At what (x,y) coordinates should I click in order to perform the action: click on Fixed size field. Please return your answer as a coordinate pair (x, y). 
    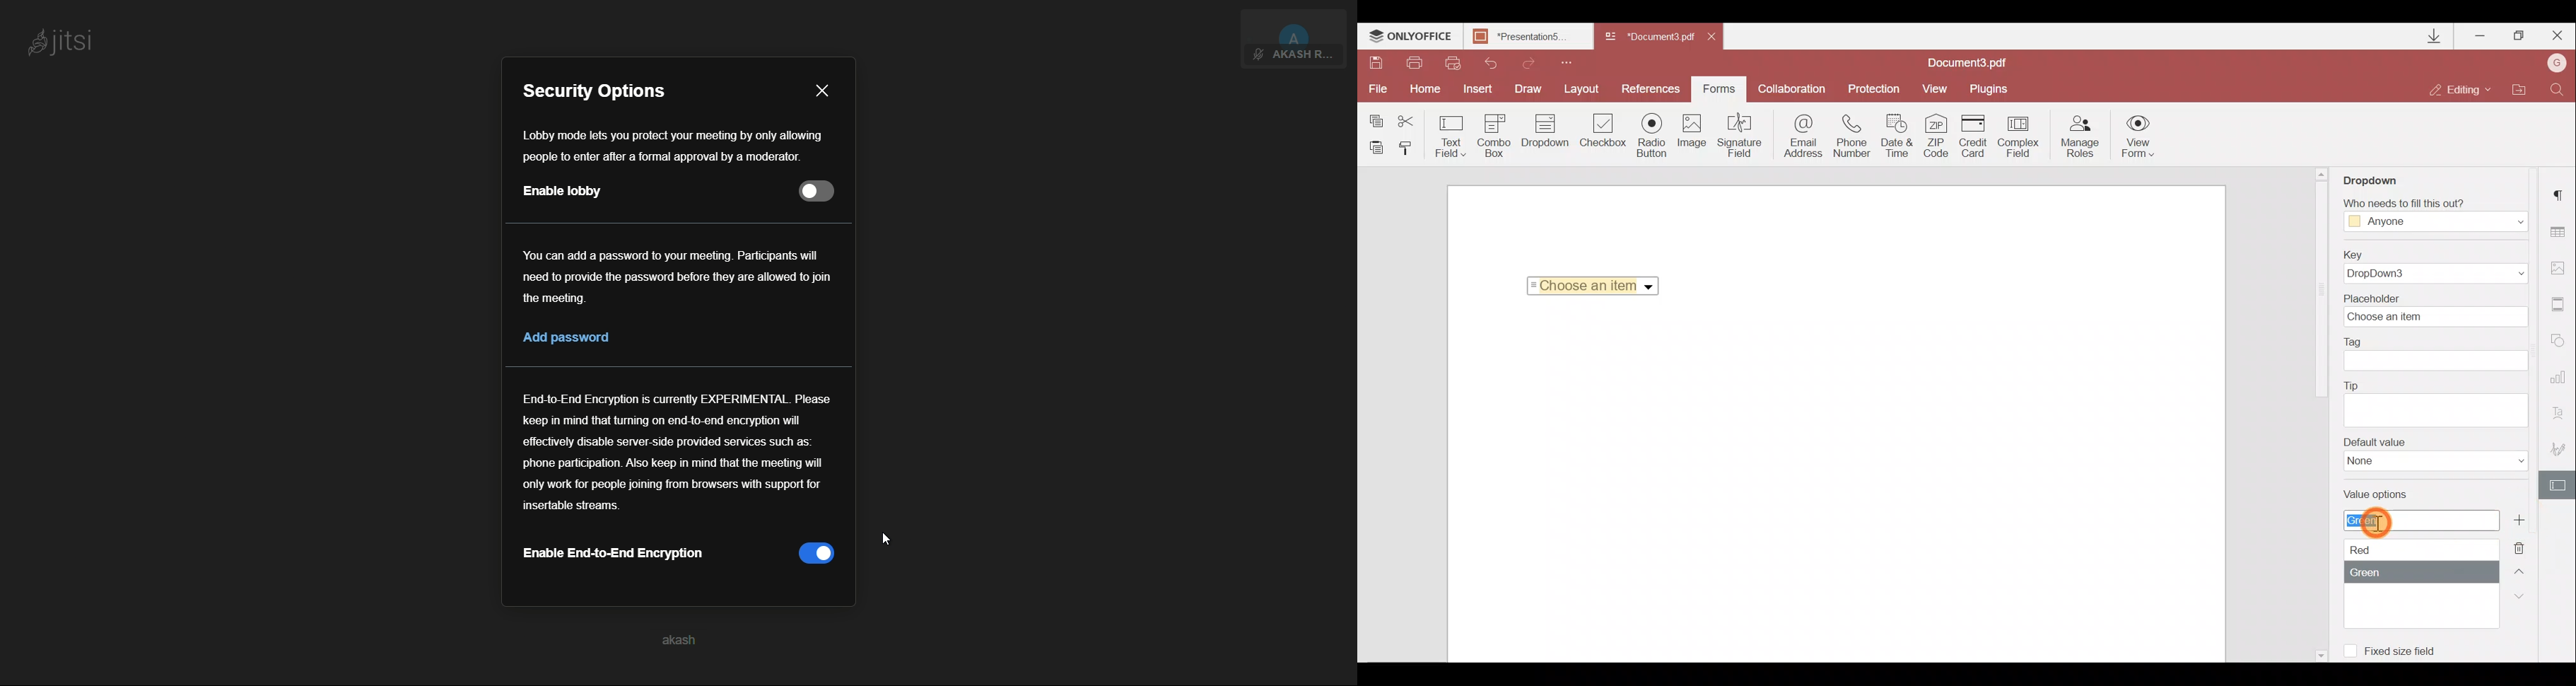
    Looking at the image, I should click on (2408, 653).